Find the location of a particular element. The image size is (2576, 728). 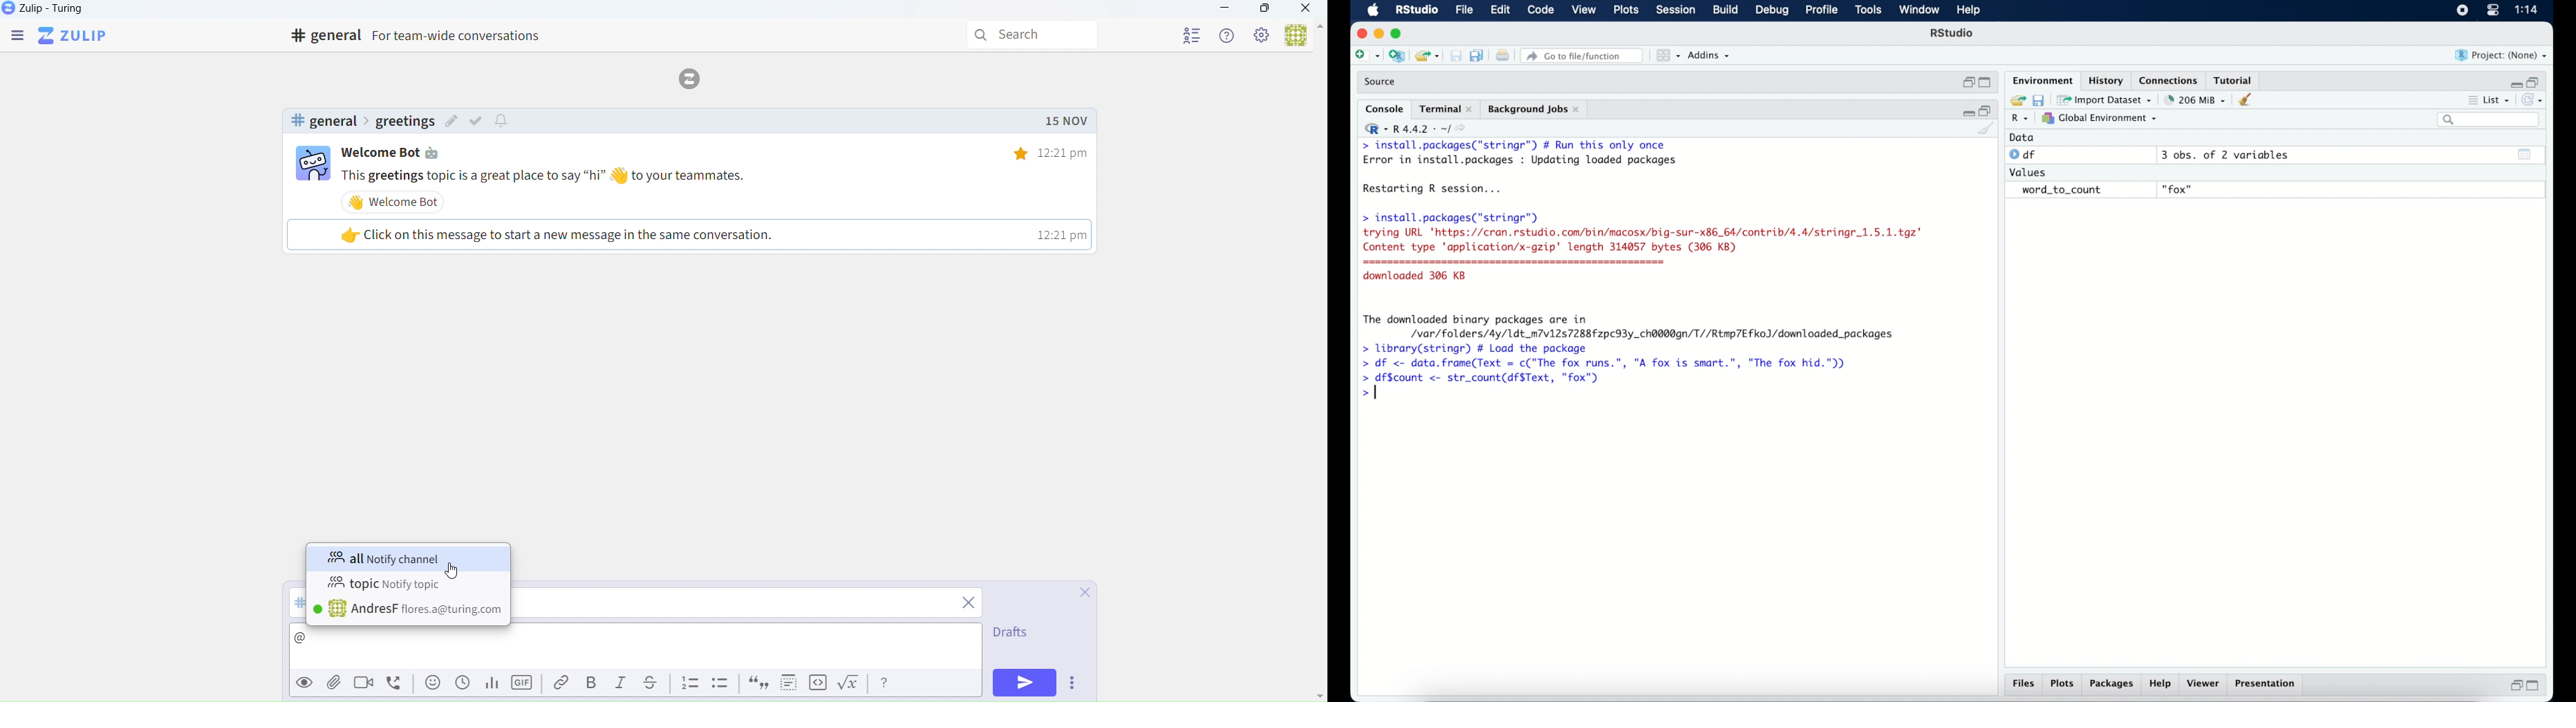

view in pane is located at coordinates (1667, 56).